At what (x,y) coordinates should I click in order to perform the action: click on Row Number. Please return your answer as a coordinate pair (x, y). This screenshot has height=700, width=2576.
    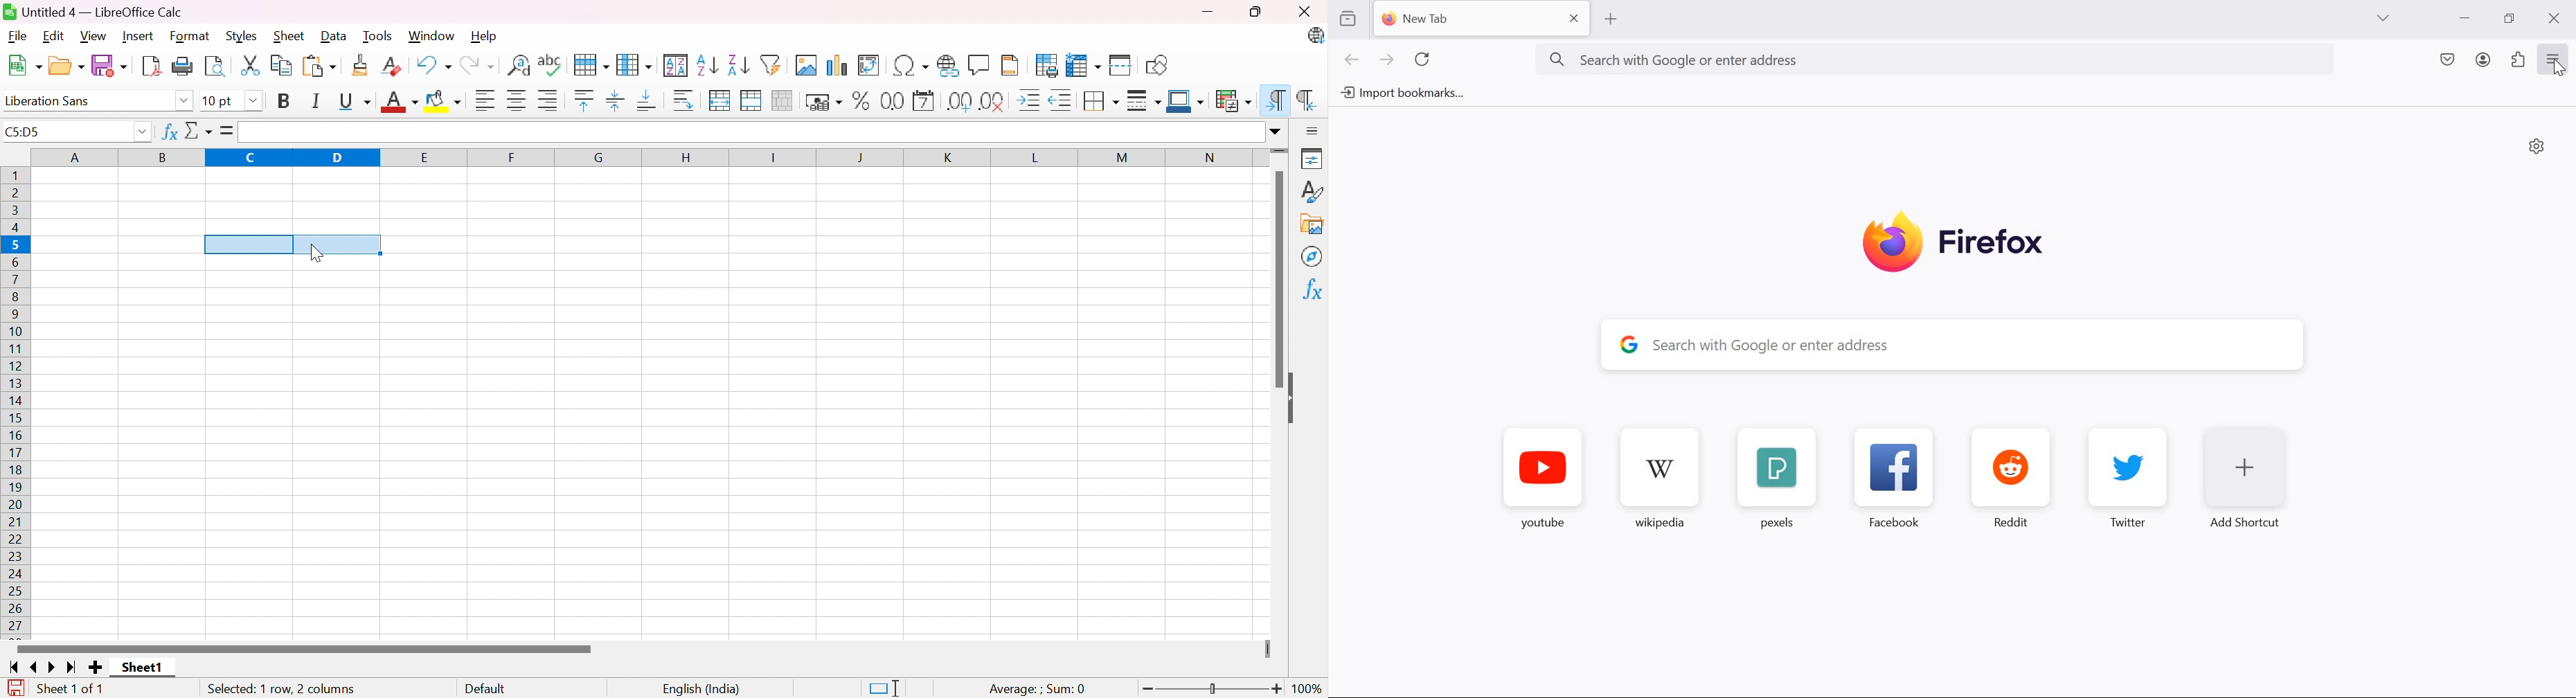
    Looking at the image, I should click on (17, 400).